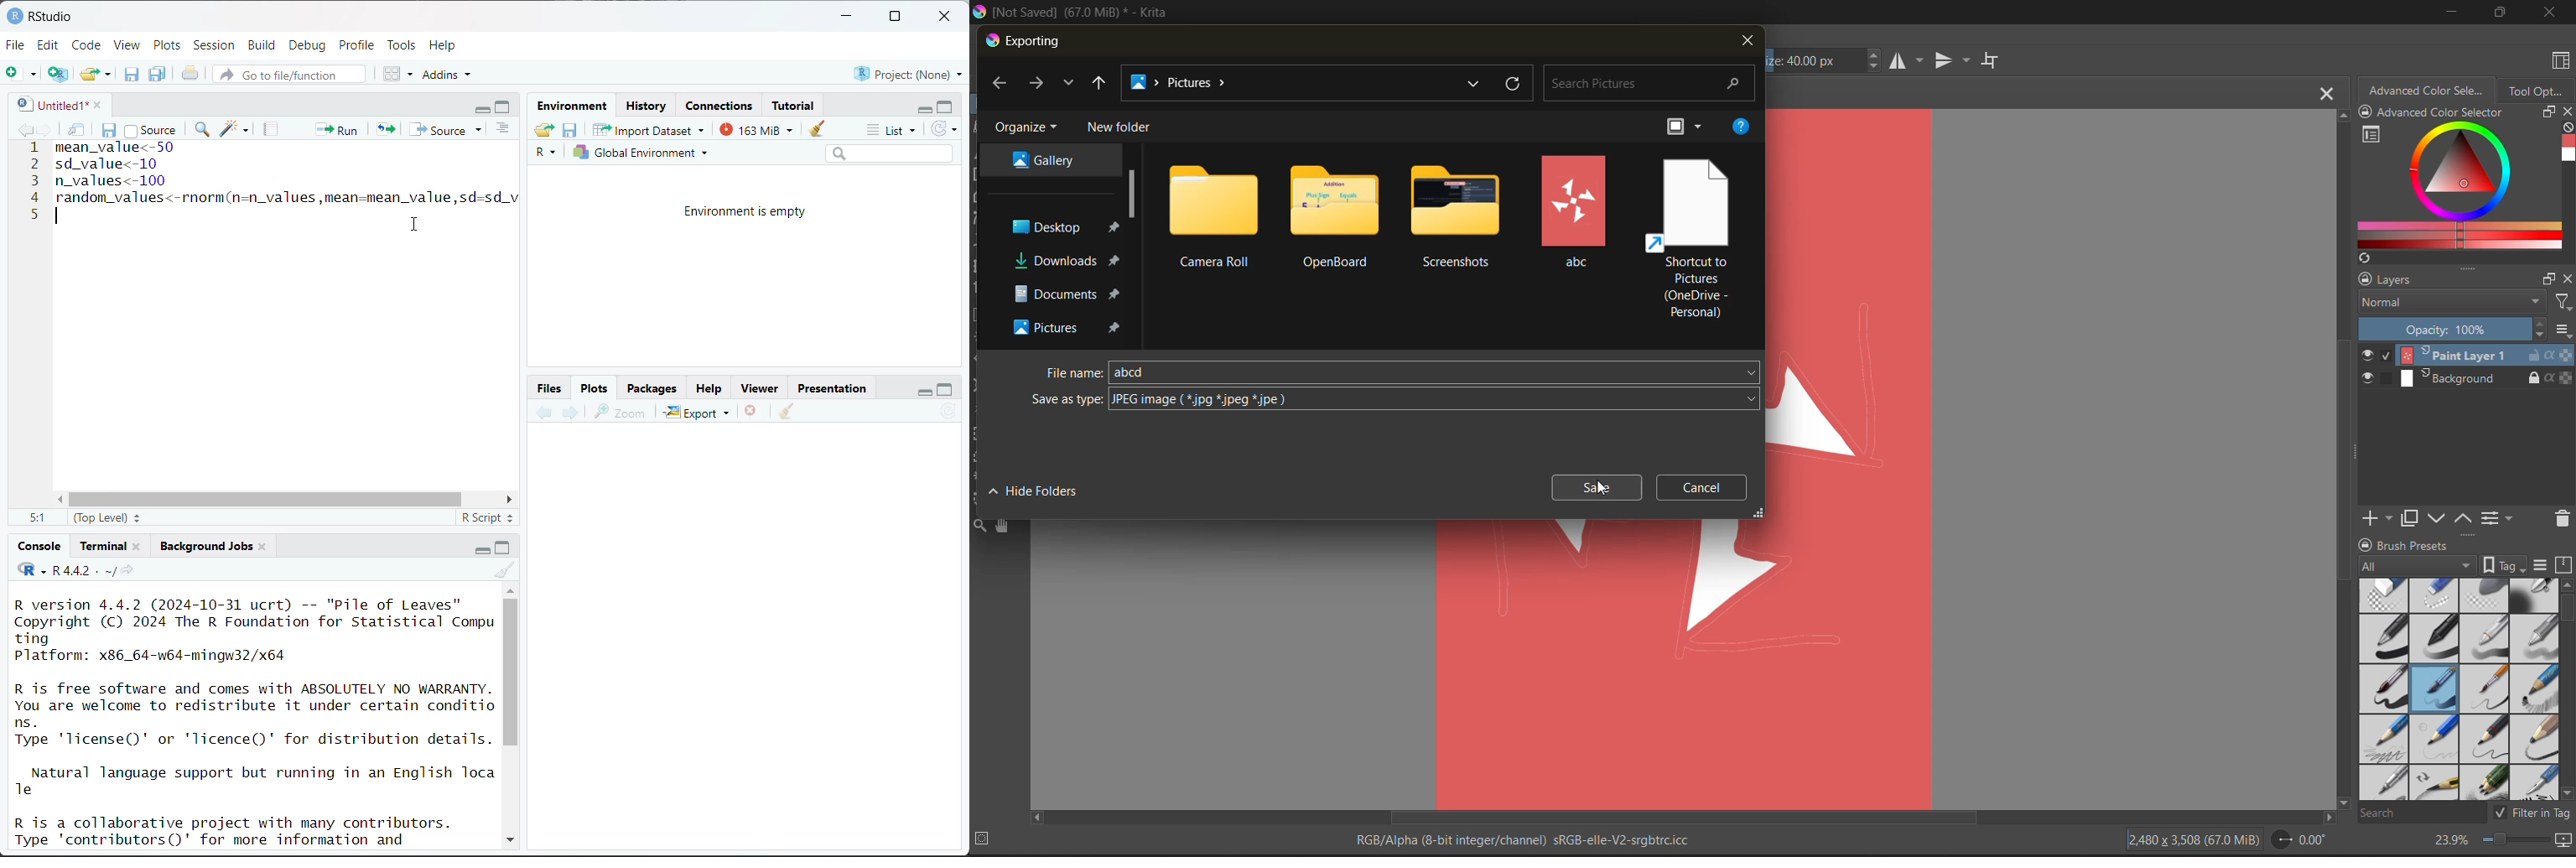  I want to click on maximize, so click(894, 17).